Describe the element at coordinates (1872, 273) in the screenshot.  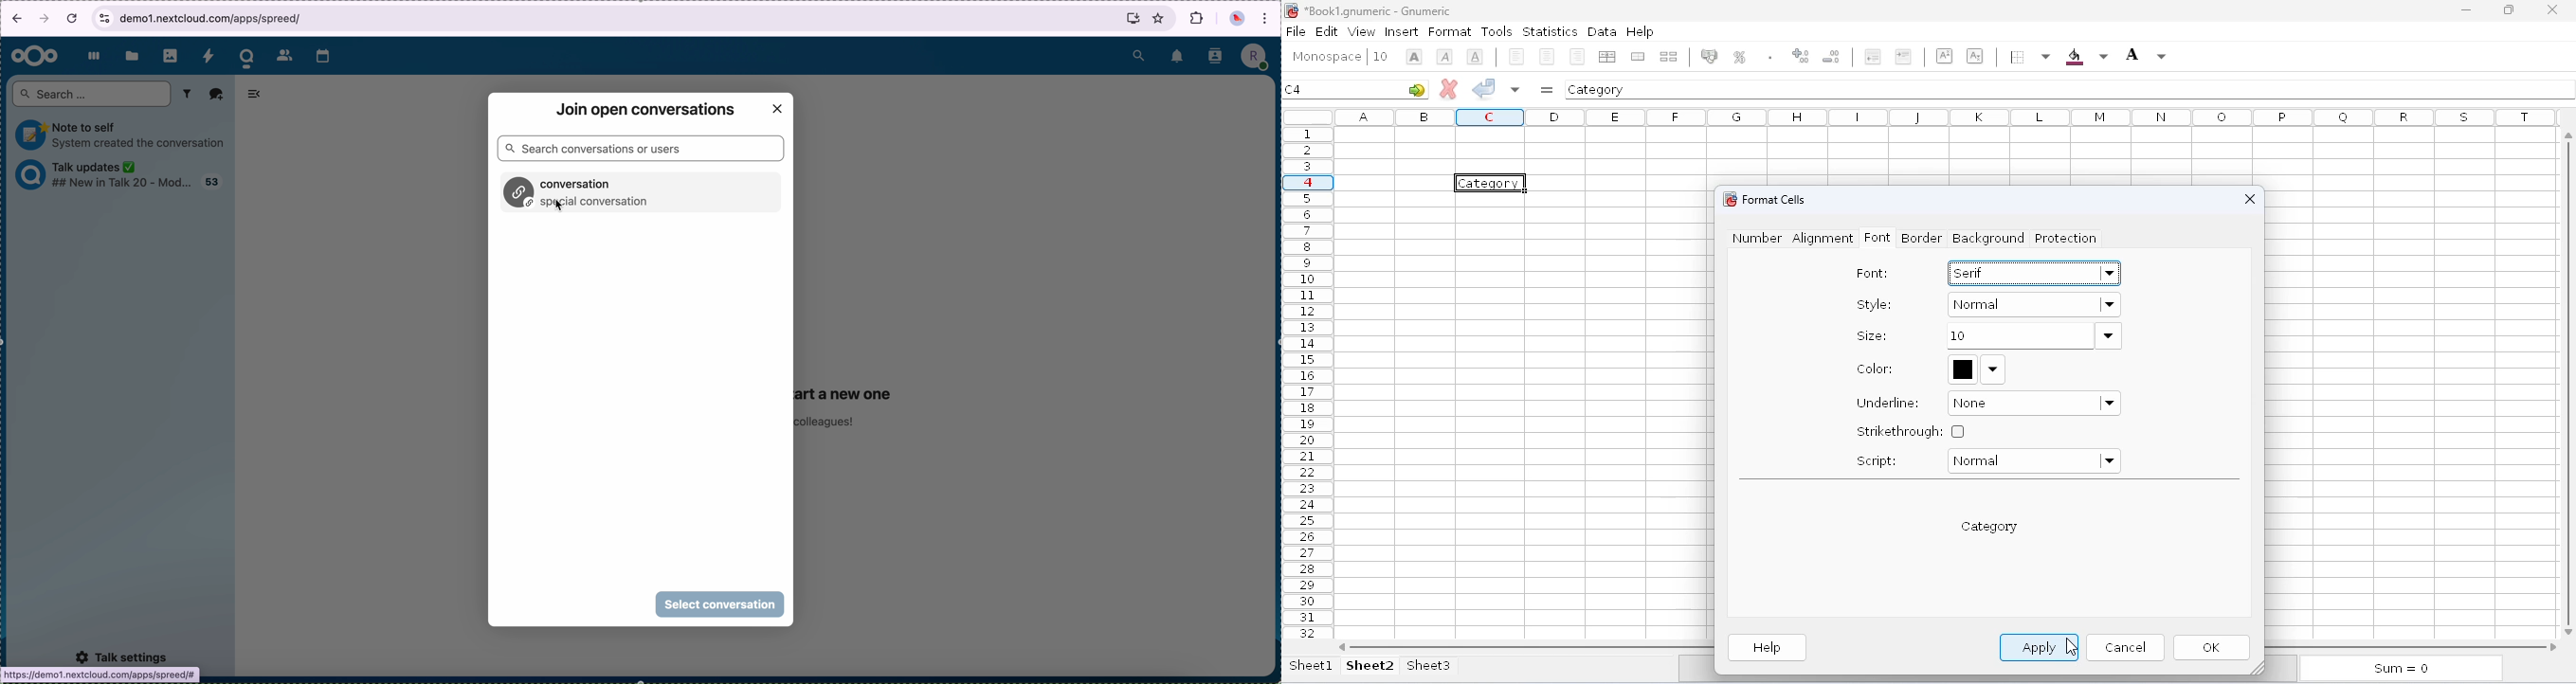
I see `font:` at that location.